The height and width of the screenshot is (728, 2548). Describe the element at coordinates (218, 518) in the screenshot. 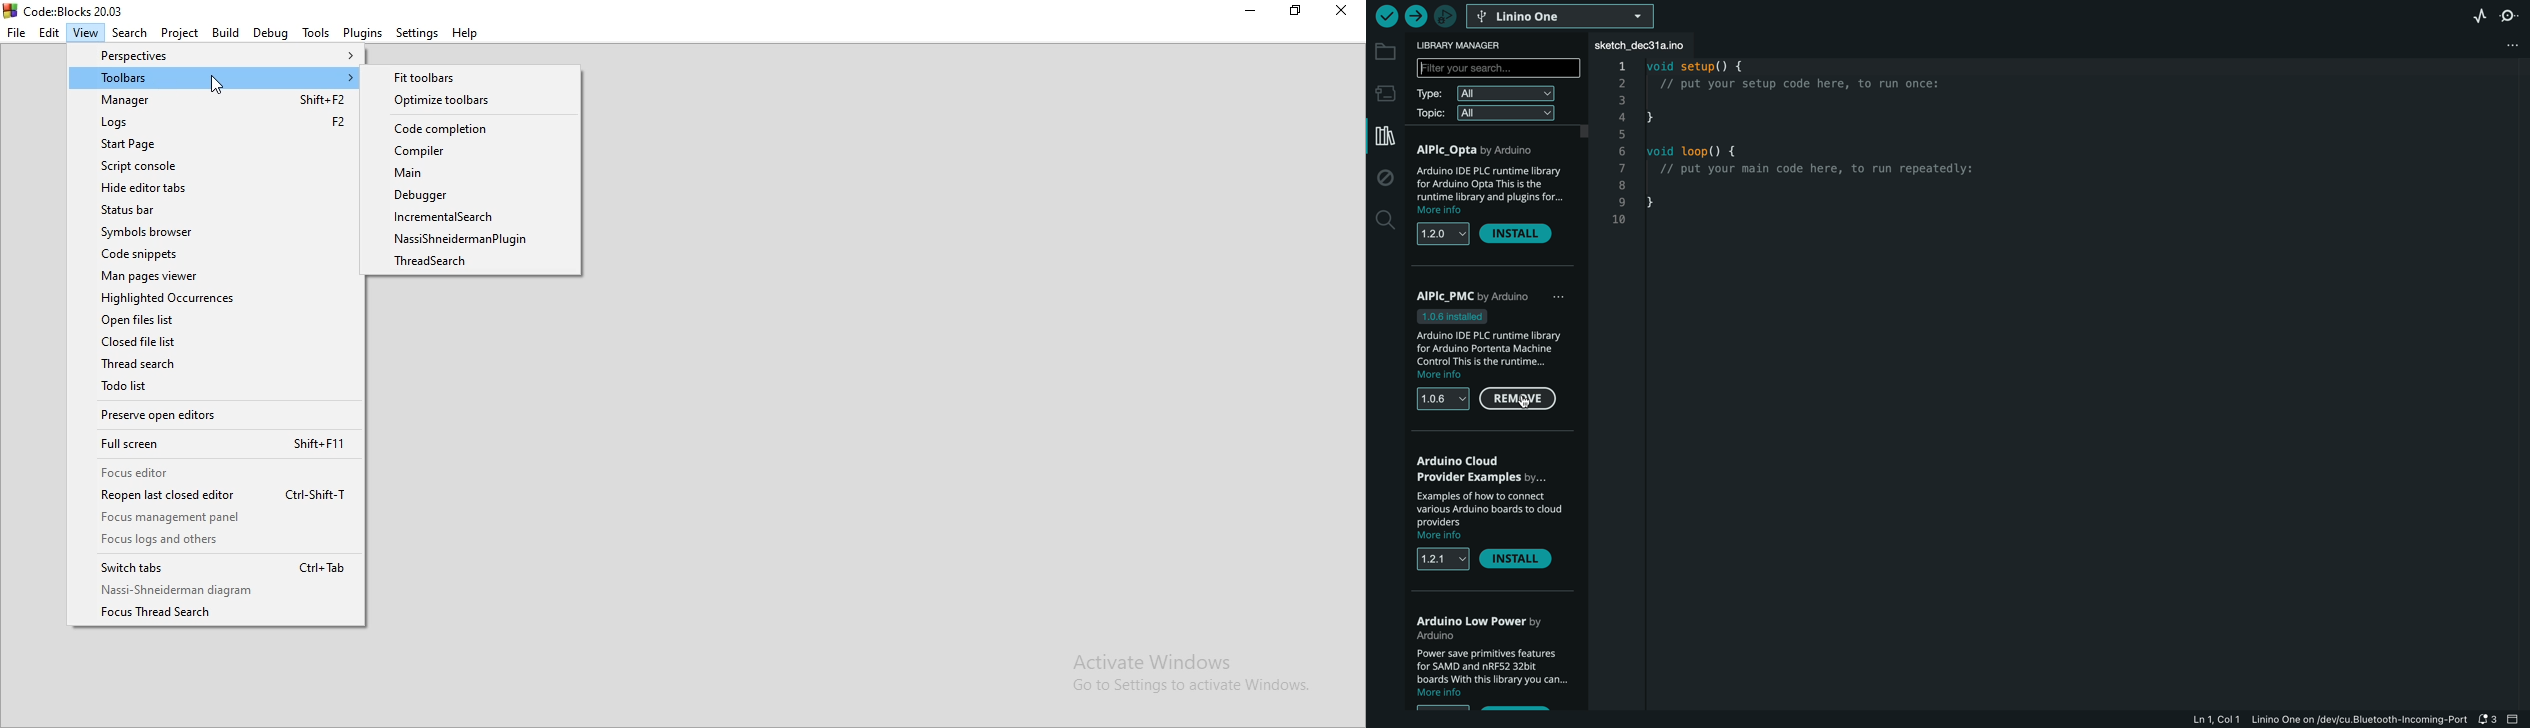

I see `Focus management panel` at that location.